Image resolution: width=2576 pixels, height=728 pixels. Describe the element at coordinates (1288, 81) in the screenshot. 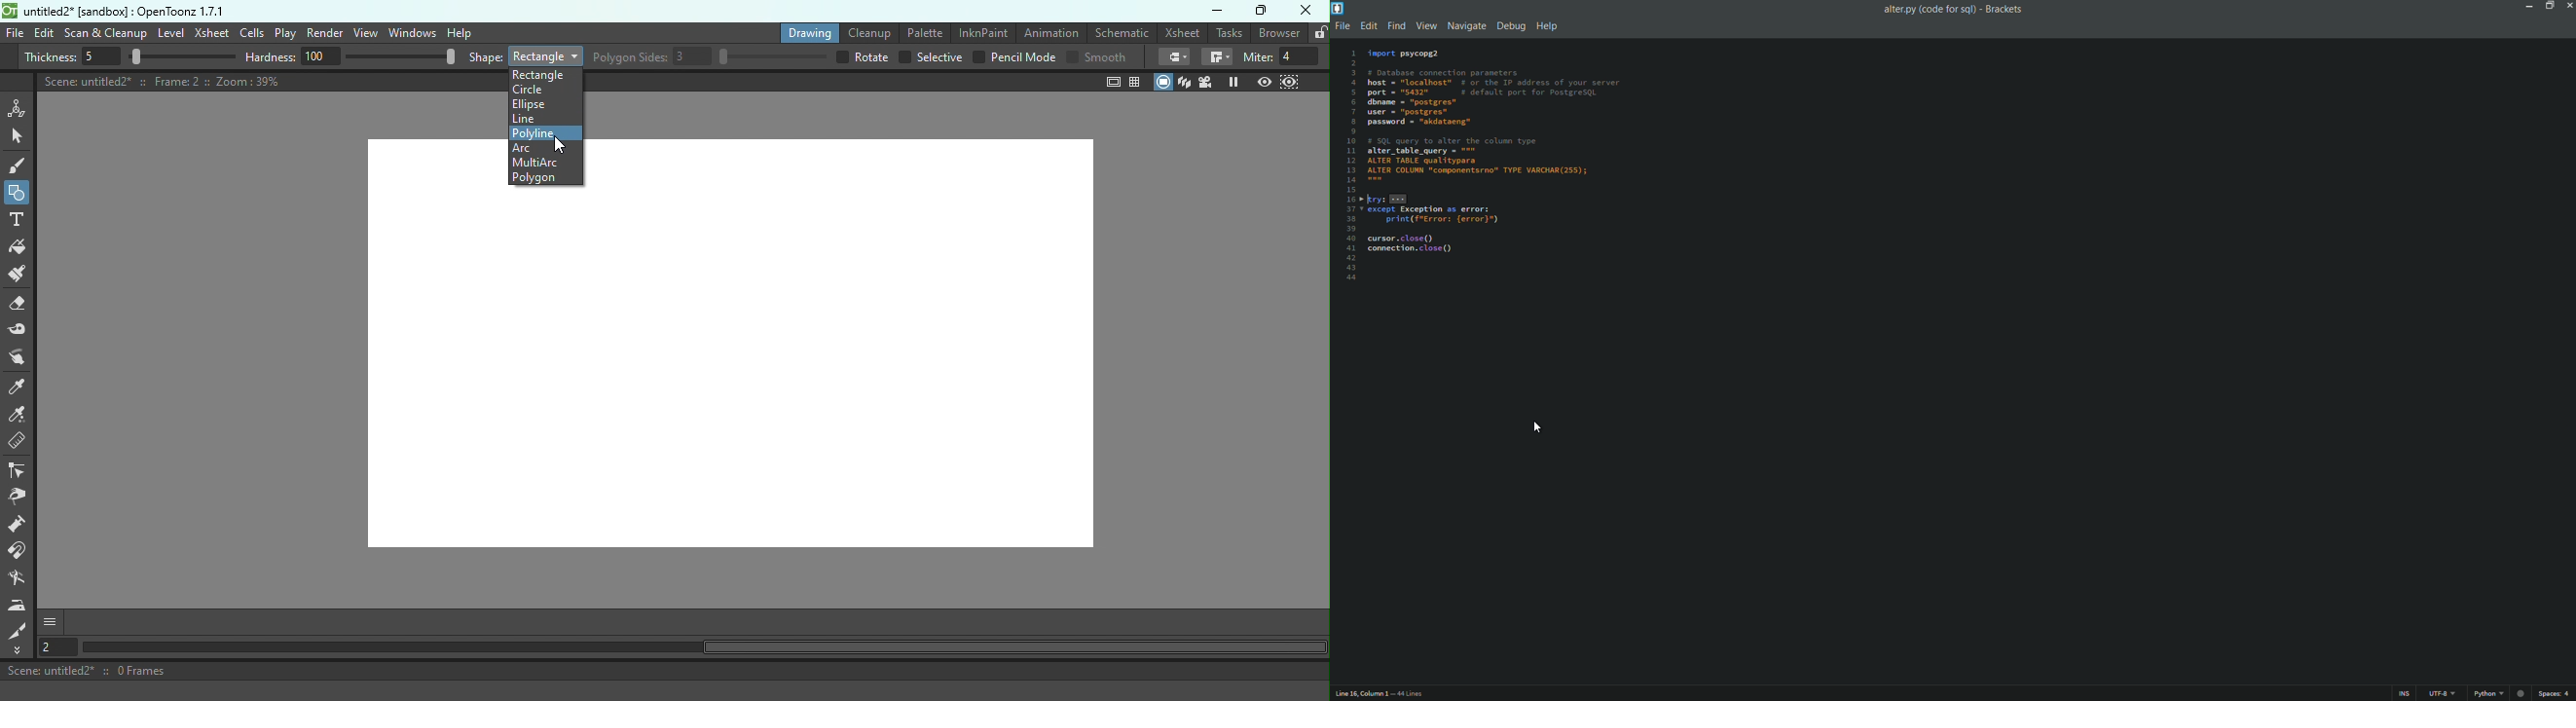

I see `Sub-camera preview` at that location.